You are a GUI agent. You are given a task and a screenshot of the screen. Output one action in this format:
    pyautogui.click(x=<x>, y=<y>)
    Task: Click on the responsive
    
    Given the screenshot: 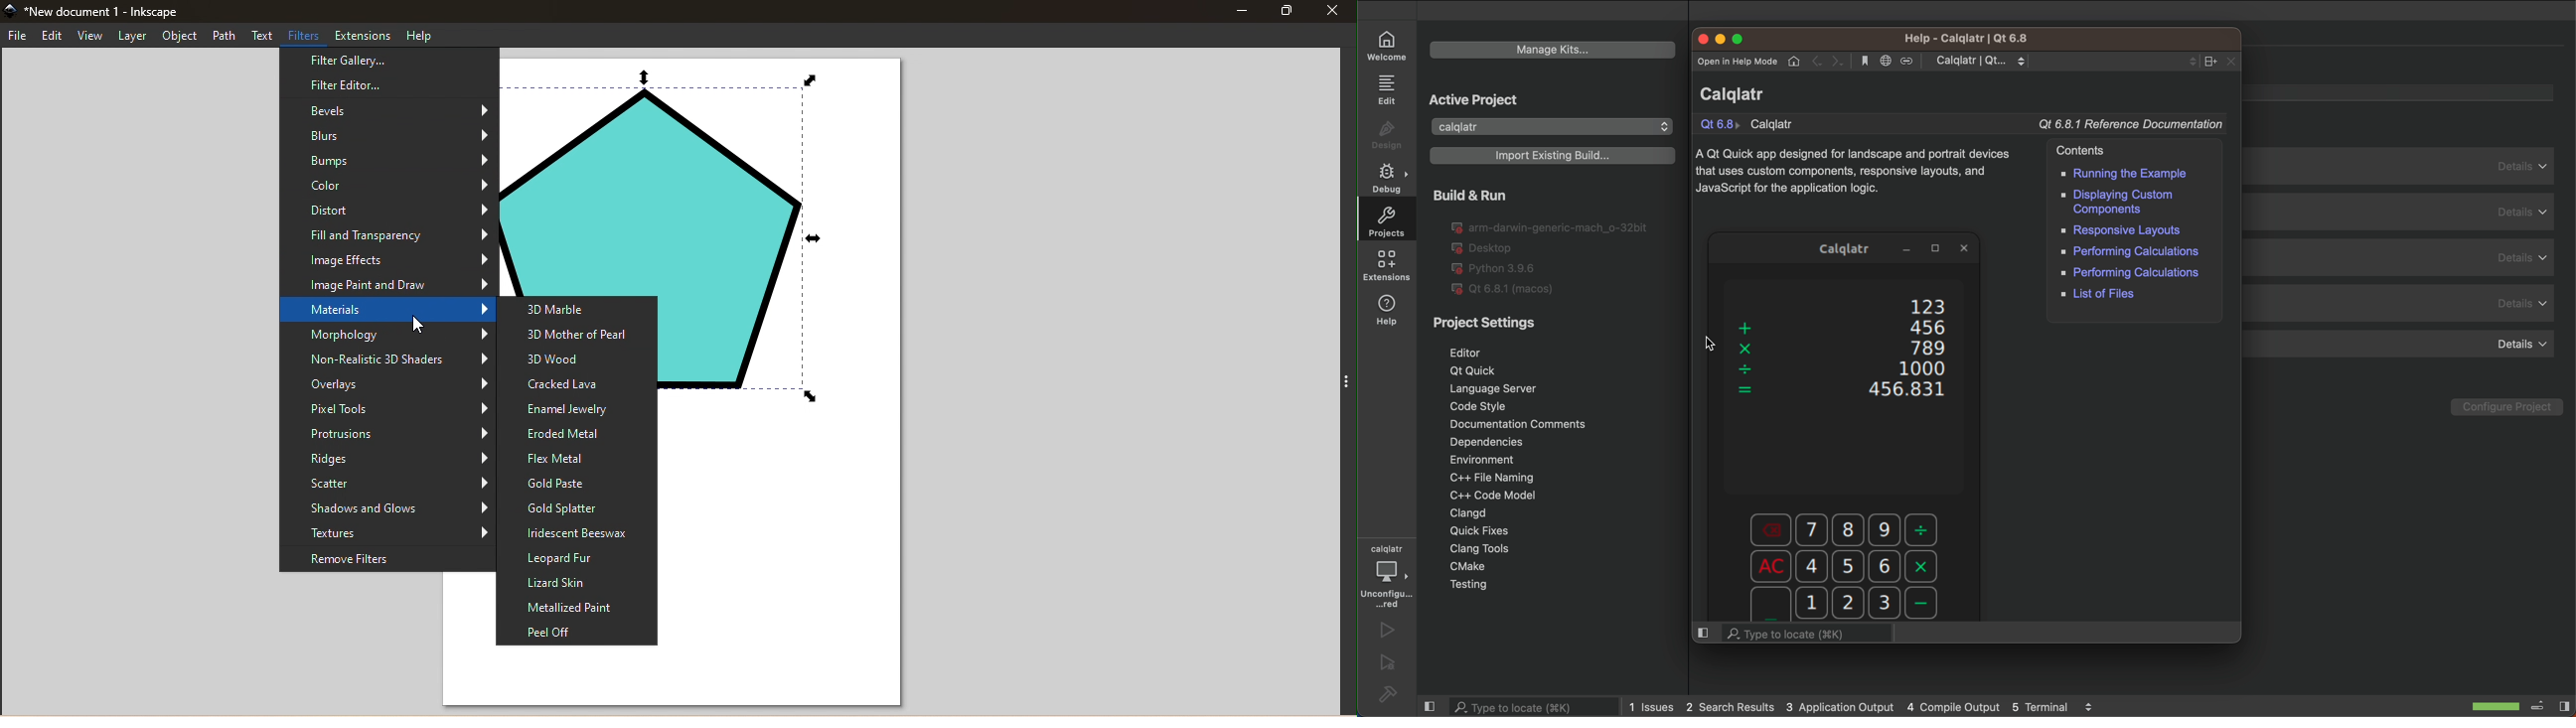 What is the action you would take?
    pyautogui.click(x=2130, y=229)
    